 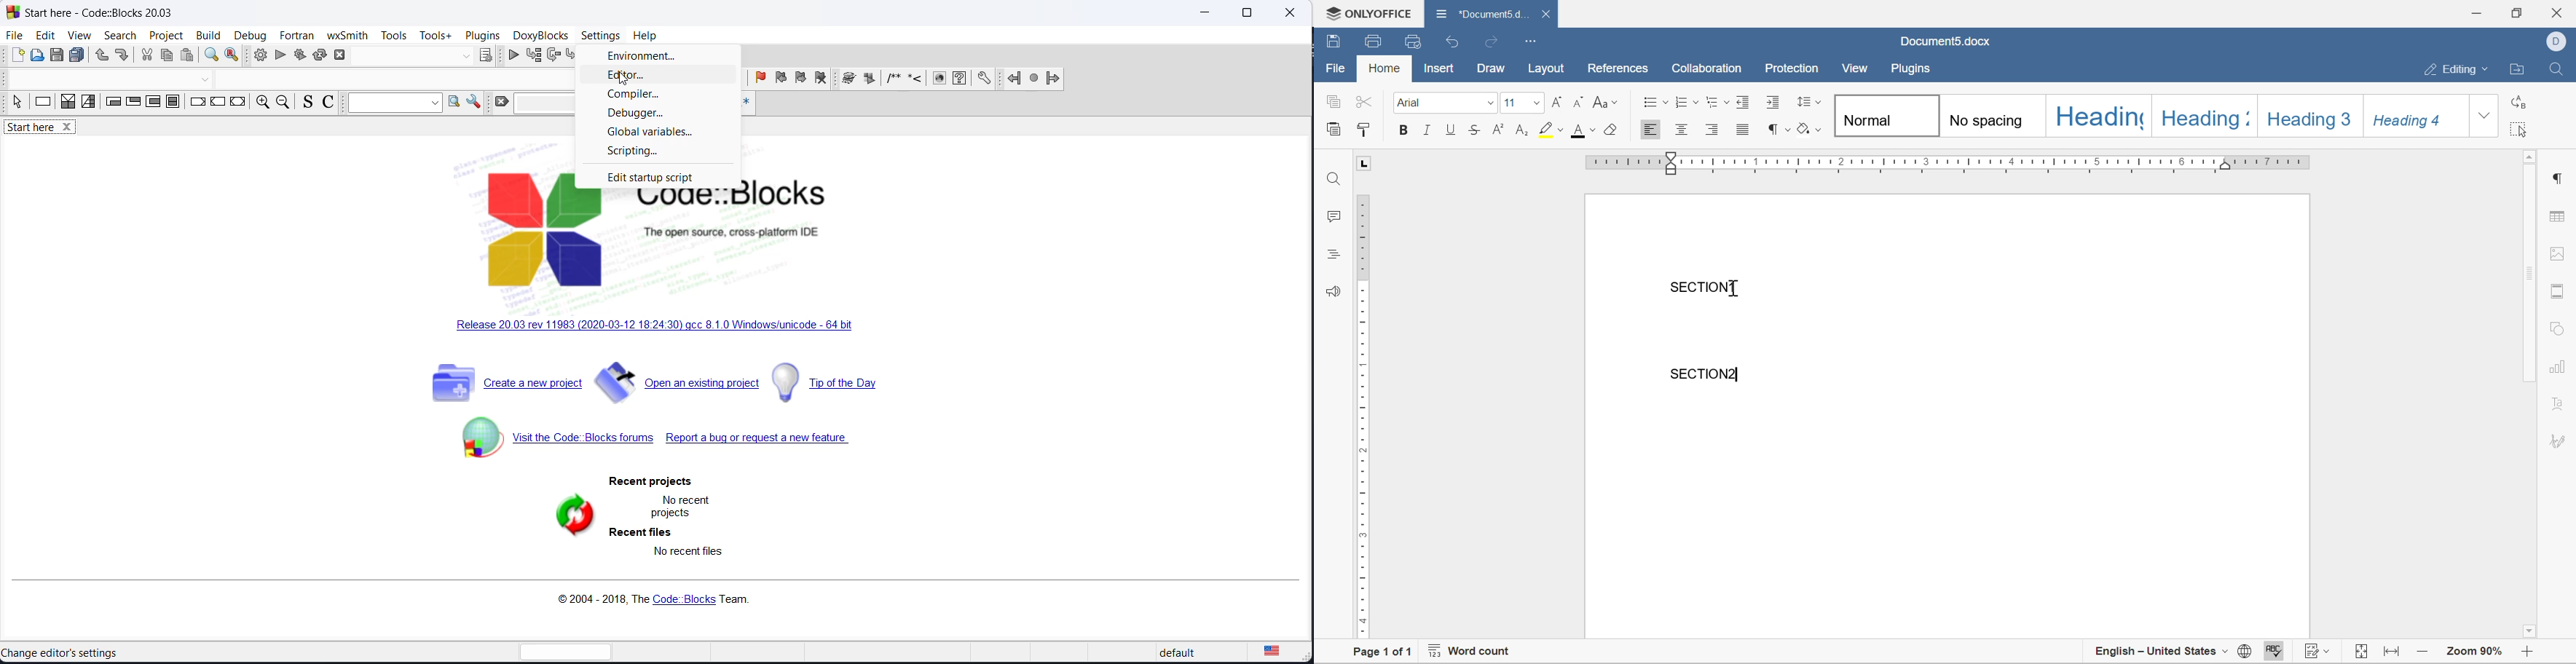 What do you see at coordinates (2561, 178) in the screenshot?
I see `paragraph settings` at bounding box center [2561, 178].